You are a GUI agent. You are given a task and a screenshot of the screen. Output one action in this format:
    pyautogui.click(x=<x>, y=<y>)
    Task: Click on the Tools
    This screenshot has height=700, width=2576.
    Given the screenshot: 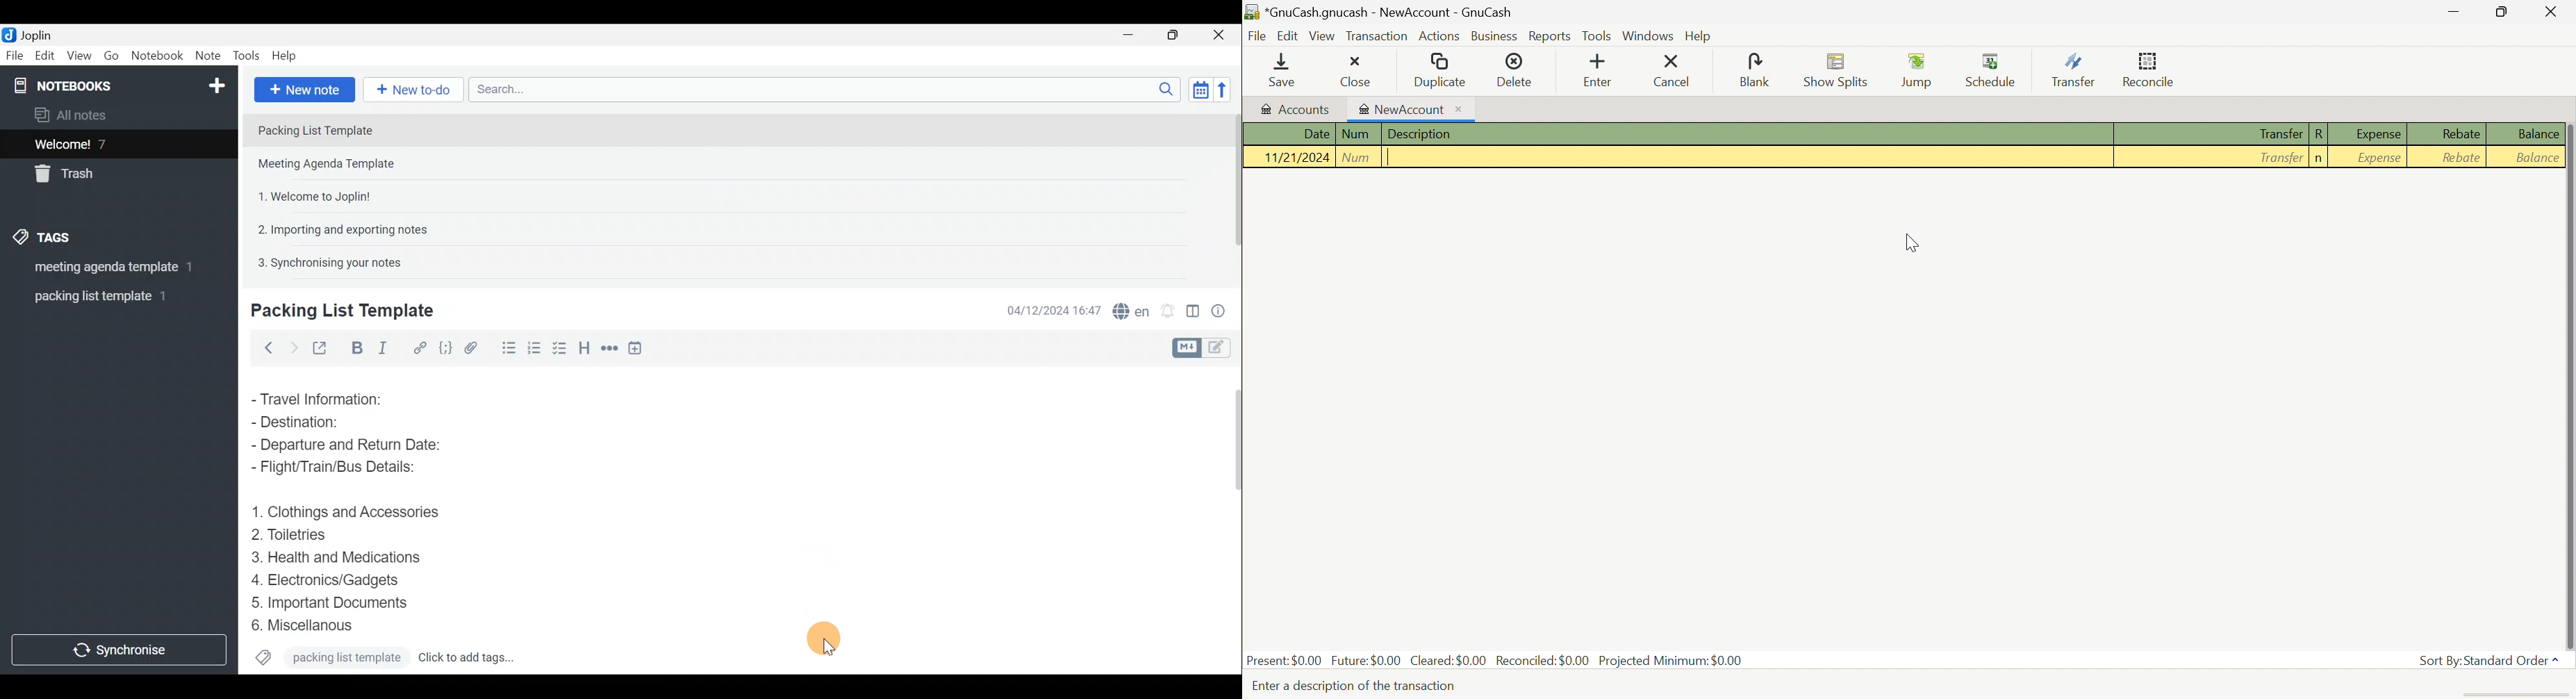 What is the action you would take?
    pyautogui.click(x=248, y=56)
    